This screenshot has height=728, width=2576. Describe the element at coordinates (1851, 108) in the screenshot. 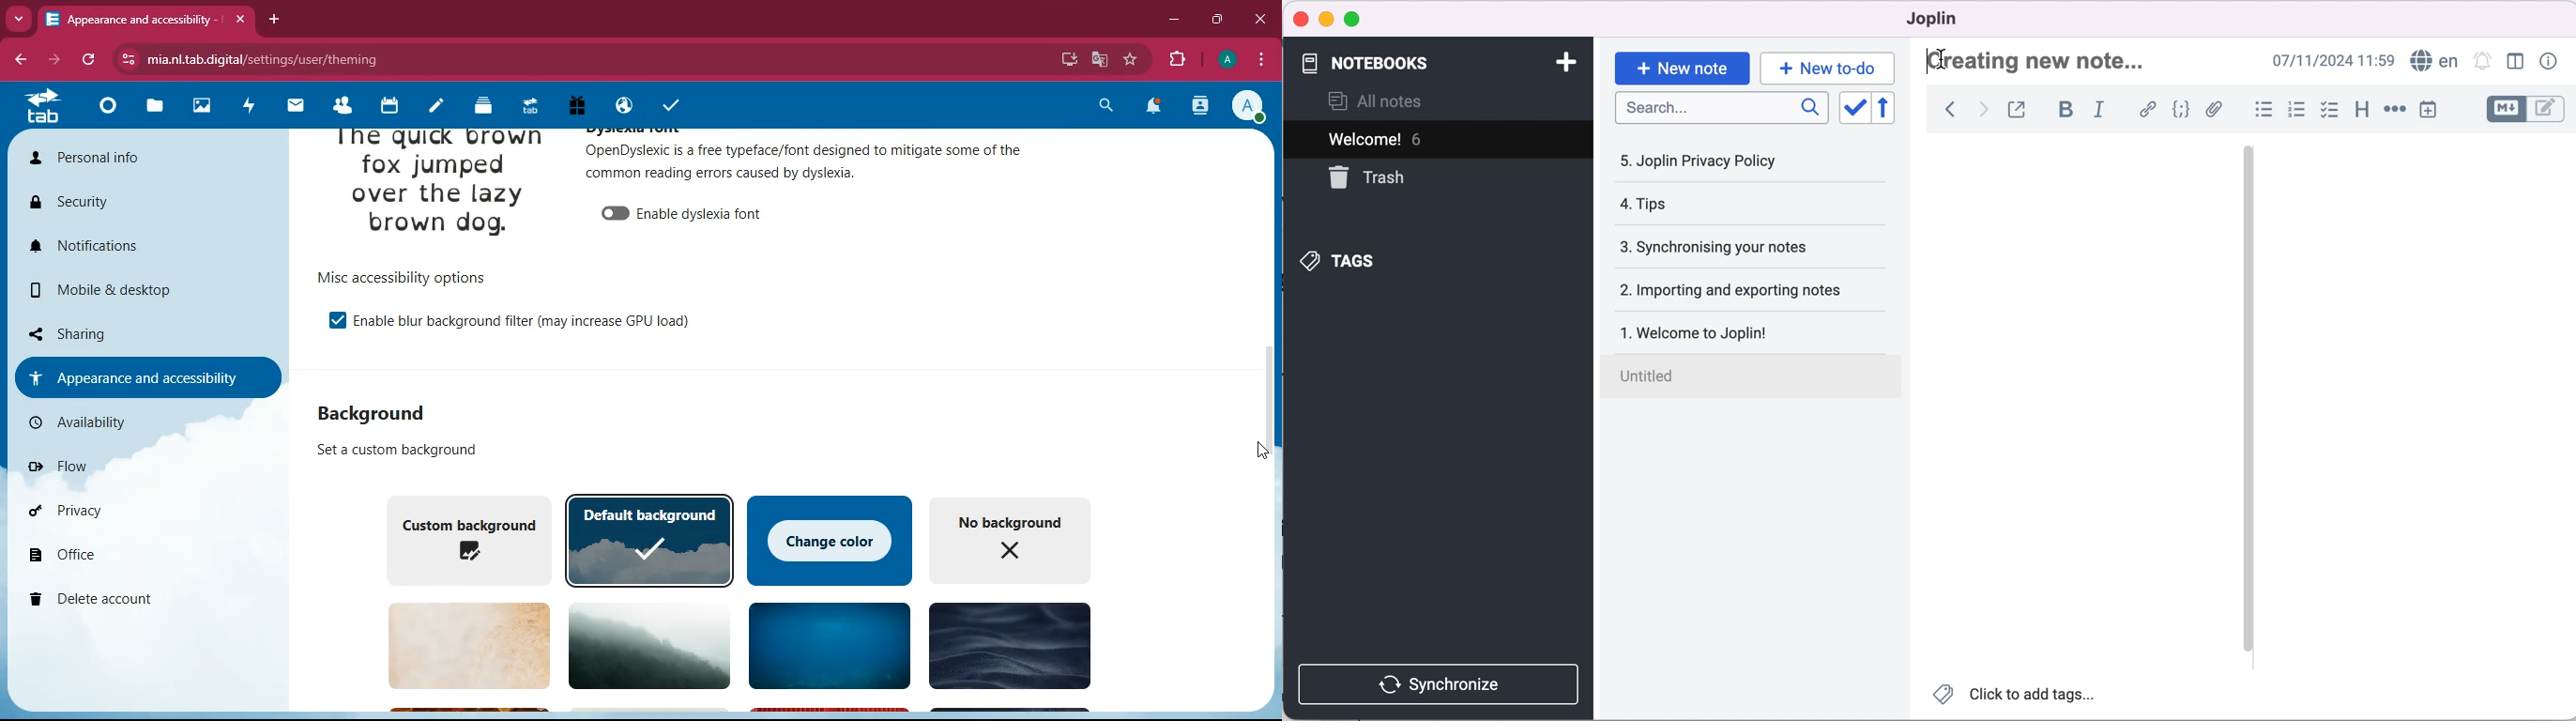

I see `toggle sort order field` at that location.